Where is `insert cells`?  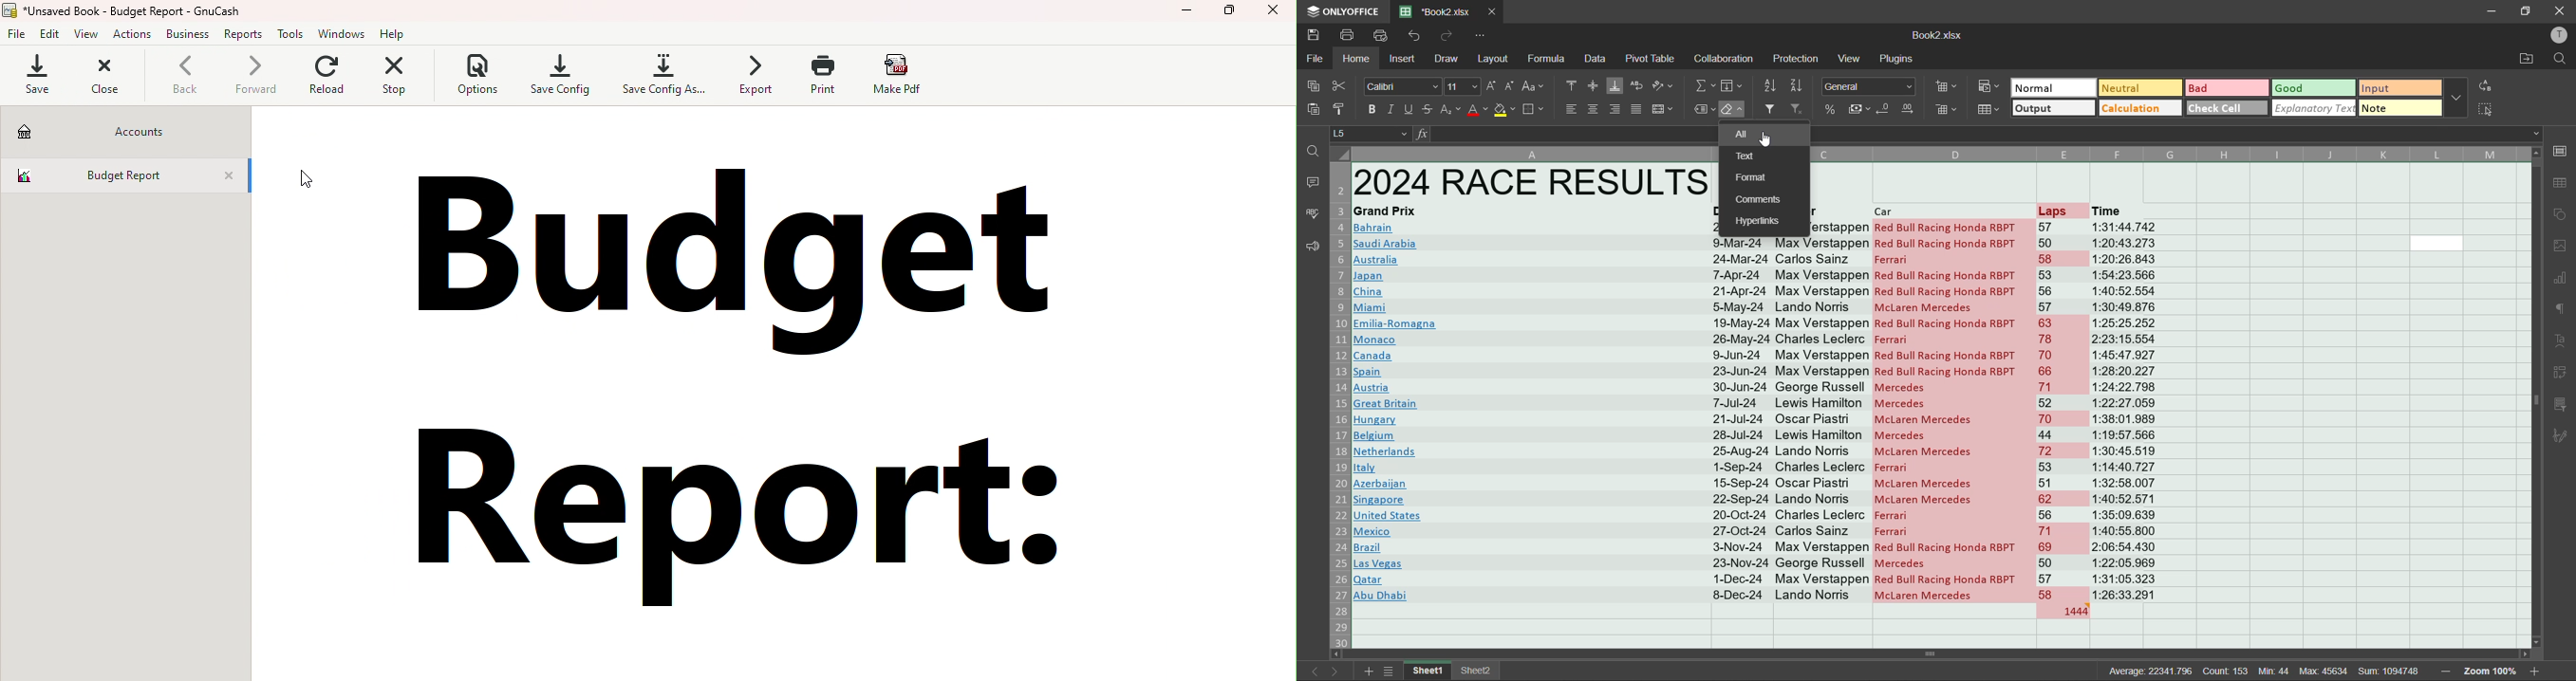
insert cells is located at coordinates (1949, 86).